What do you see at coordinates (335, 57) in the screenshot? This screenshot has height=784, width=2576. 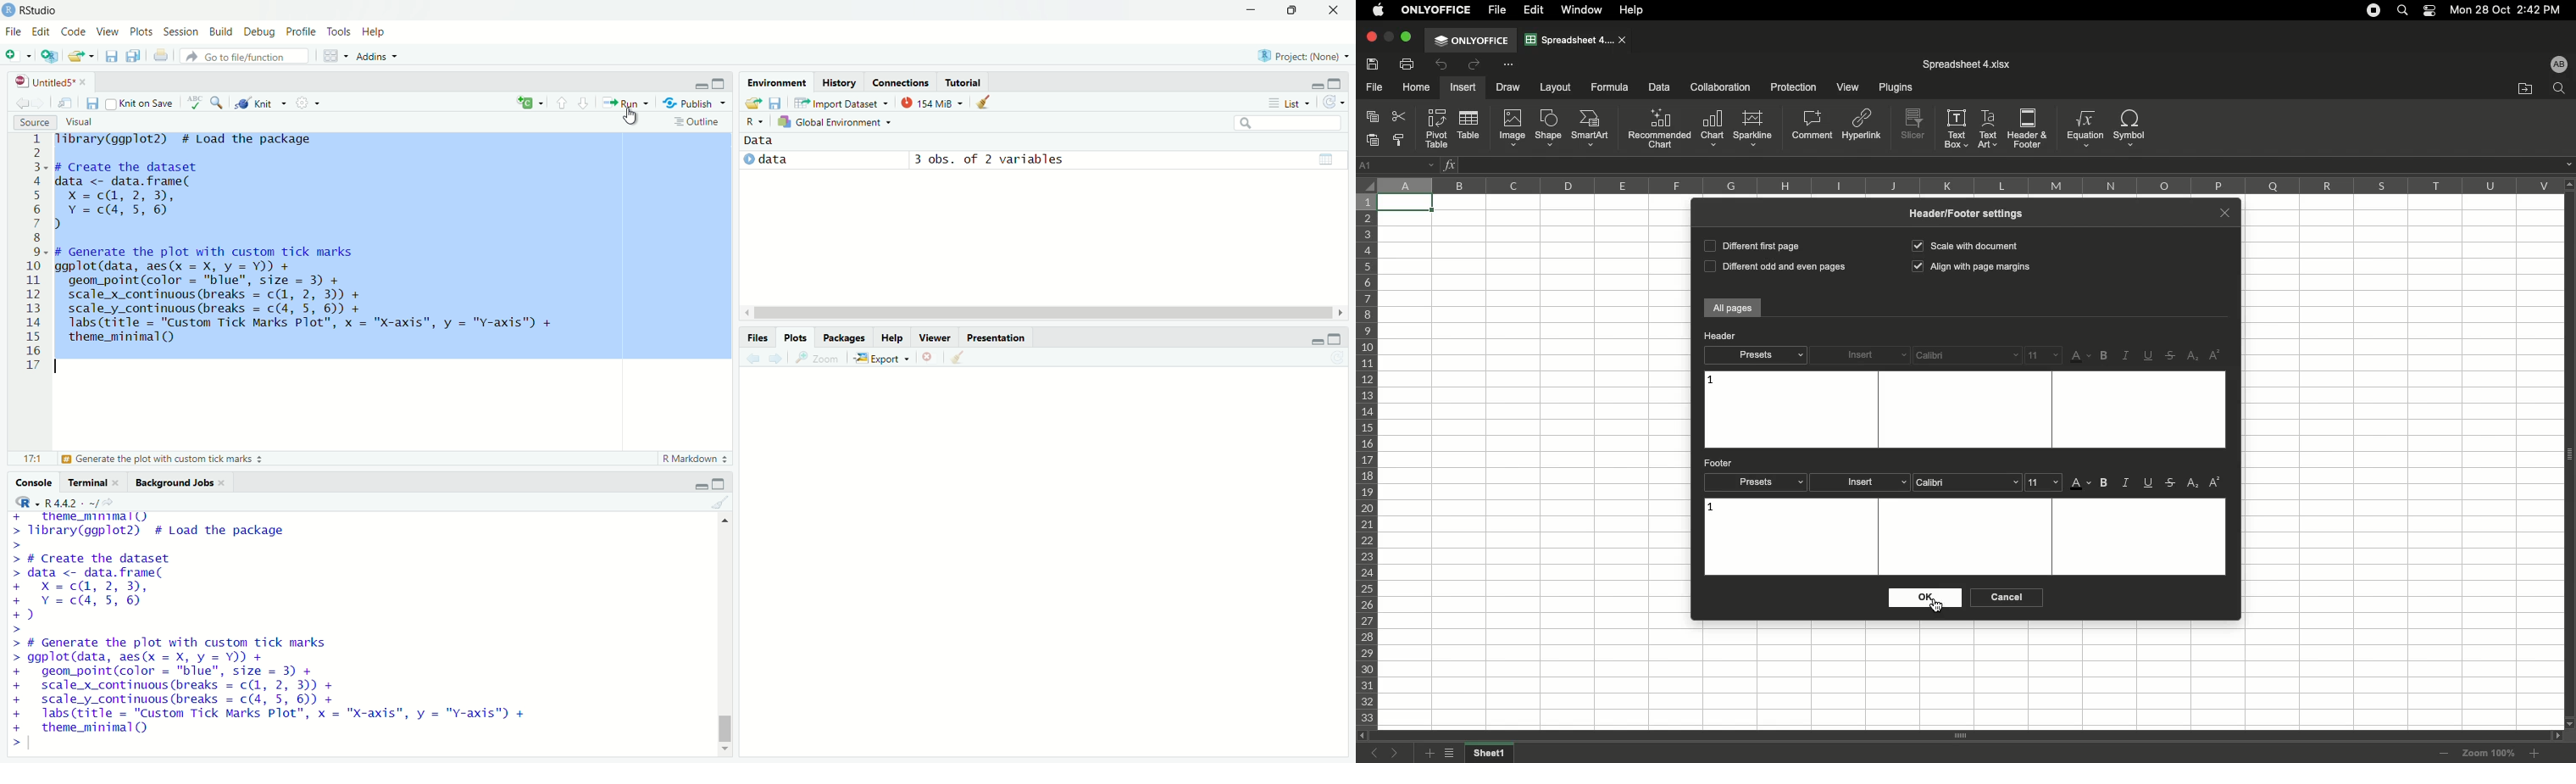 I see `workspace panes` at bounding box center [335, 57].